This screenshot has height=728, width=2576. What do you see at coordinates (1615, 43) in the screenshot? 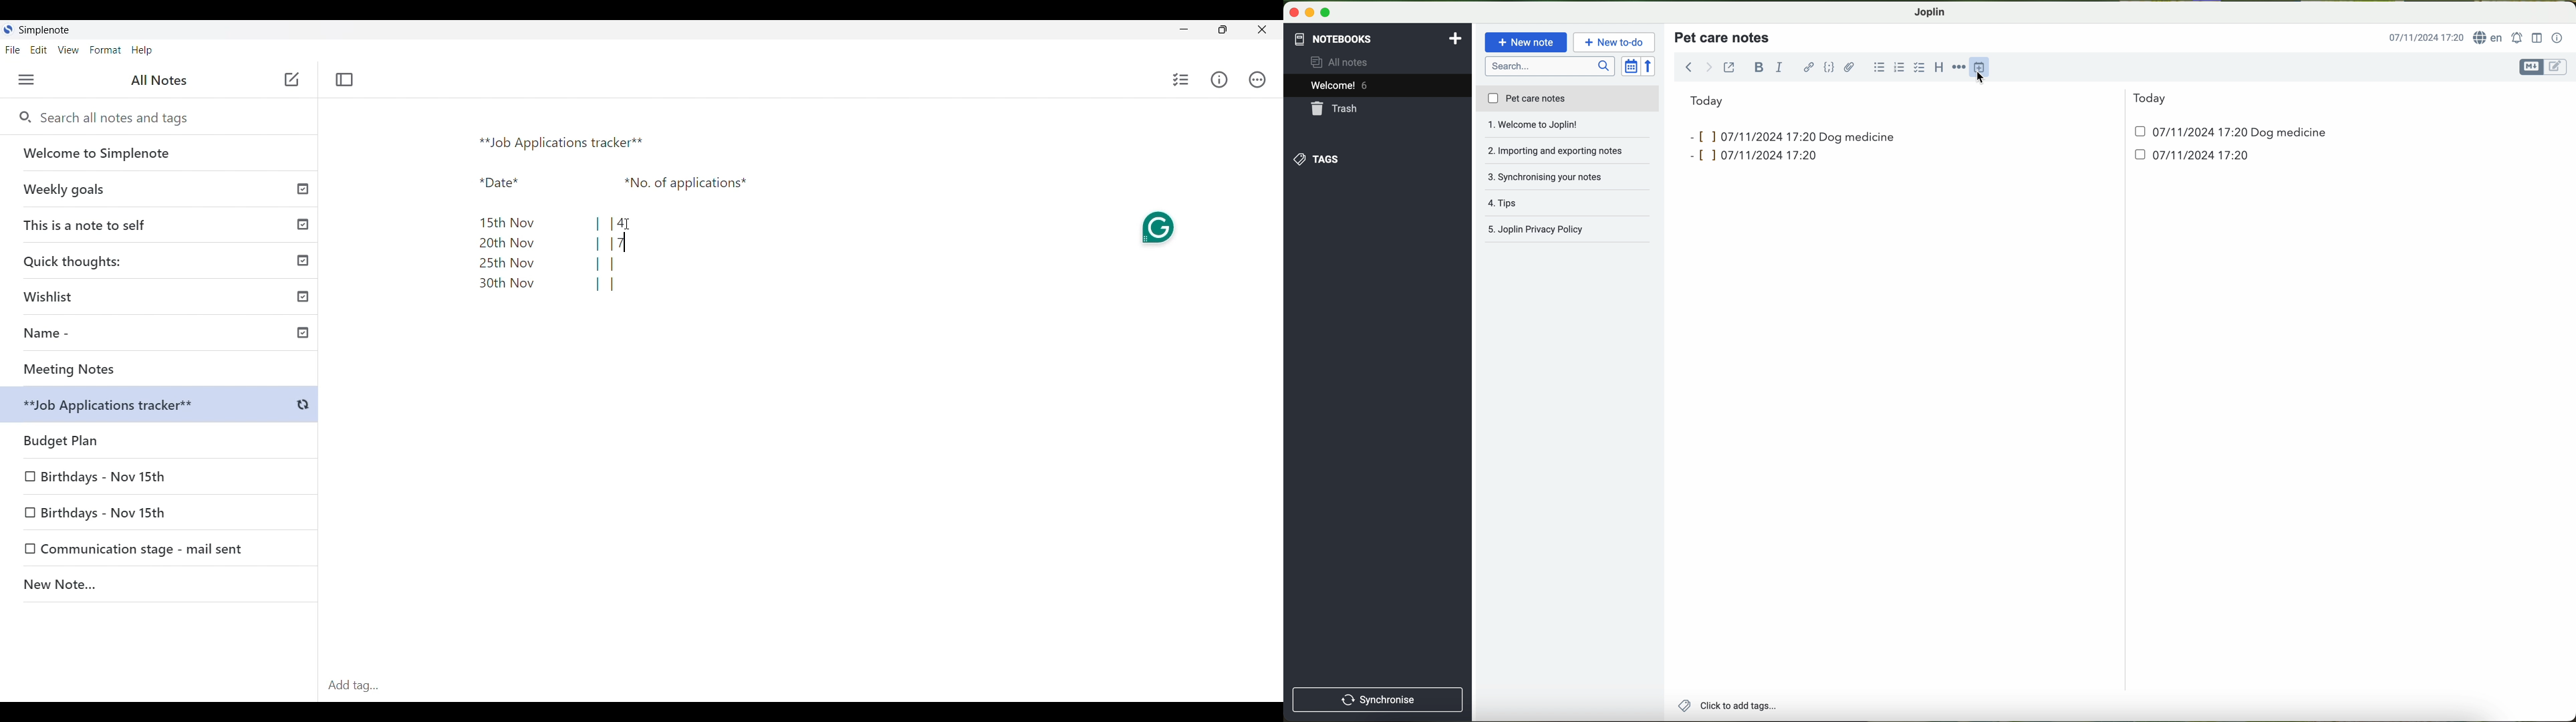
I see `cursor on new to-do button ` at bounding box center [1615, 43].